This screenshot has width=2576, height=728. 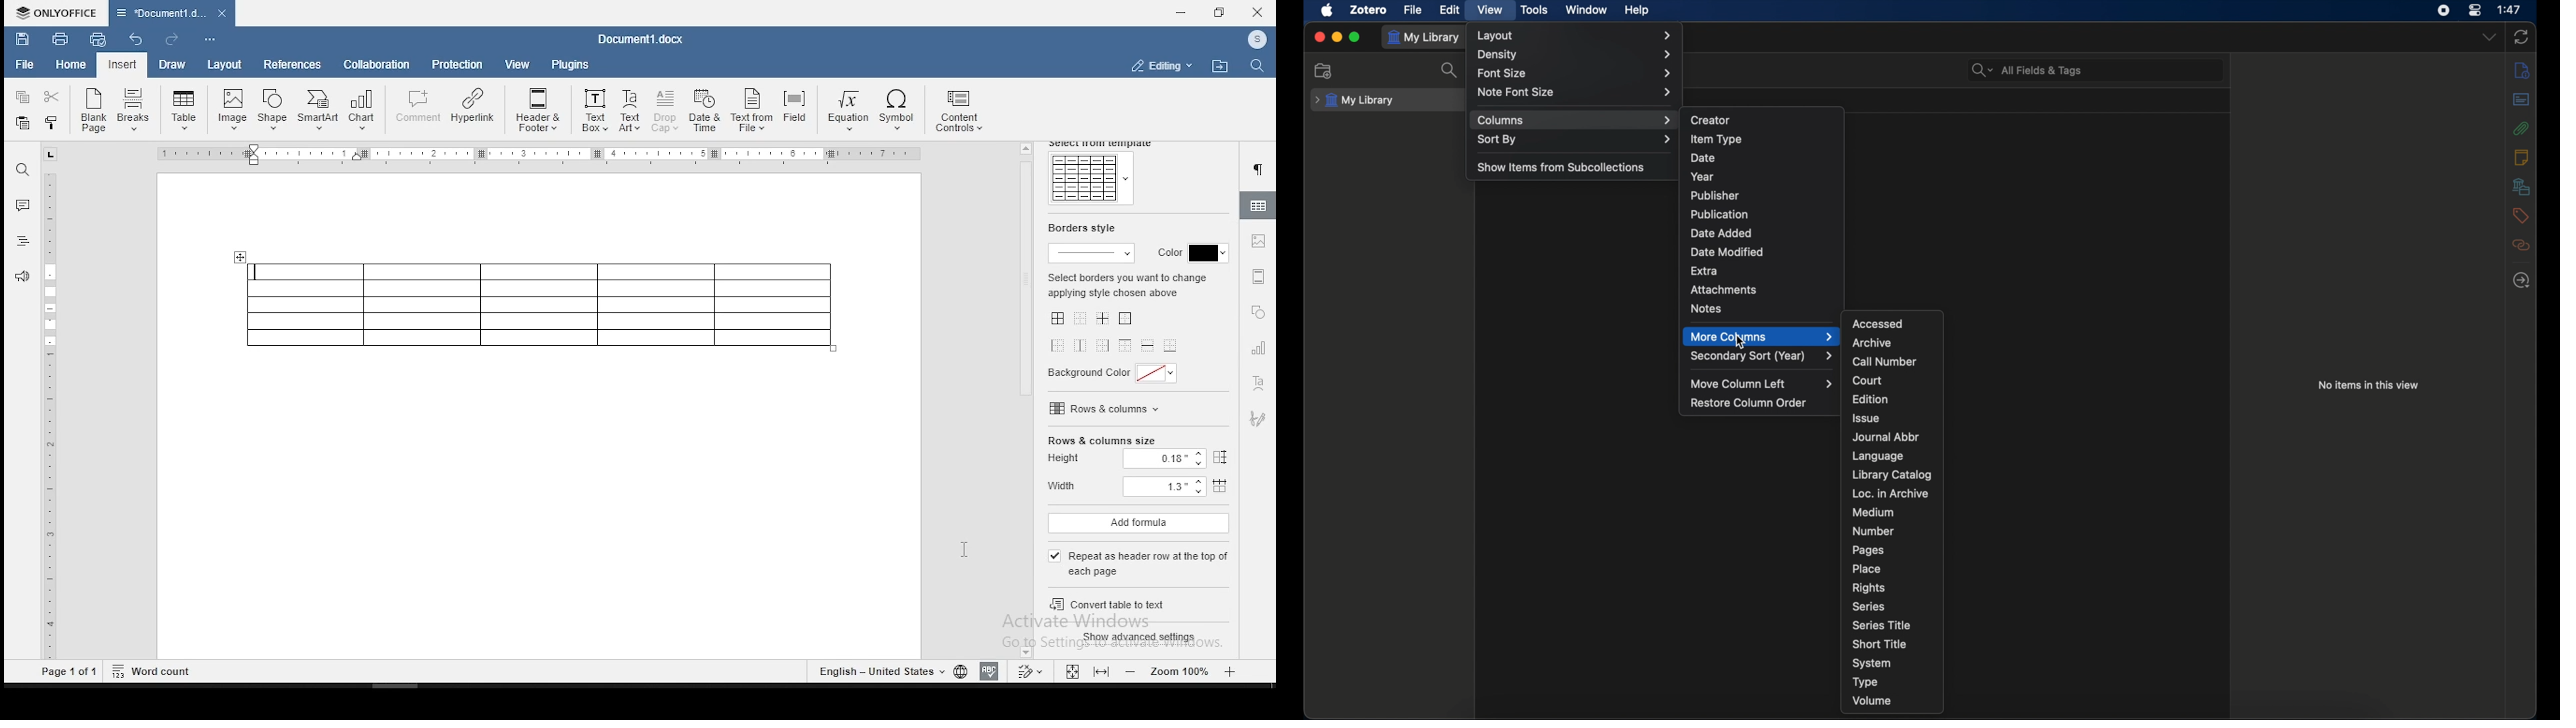 What do you see at coordinates (1707, 309) in the screenshot?
I see `notes` at bounding box center [1707, 309].